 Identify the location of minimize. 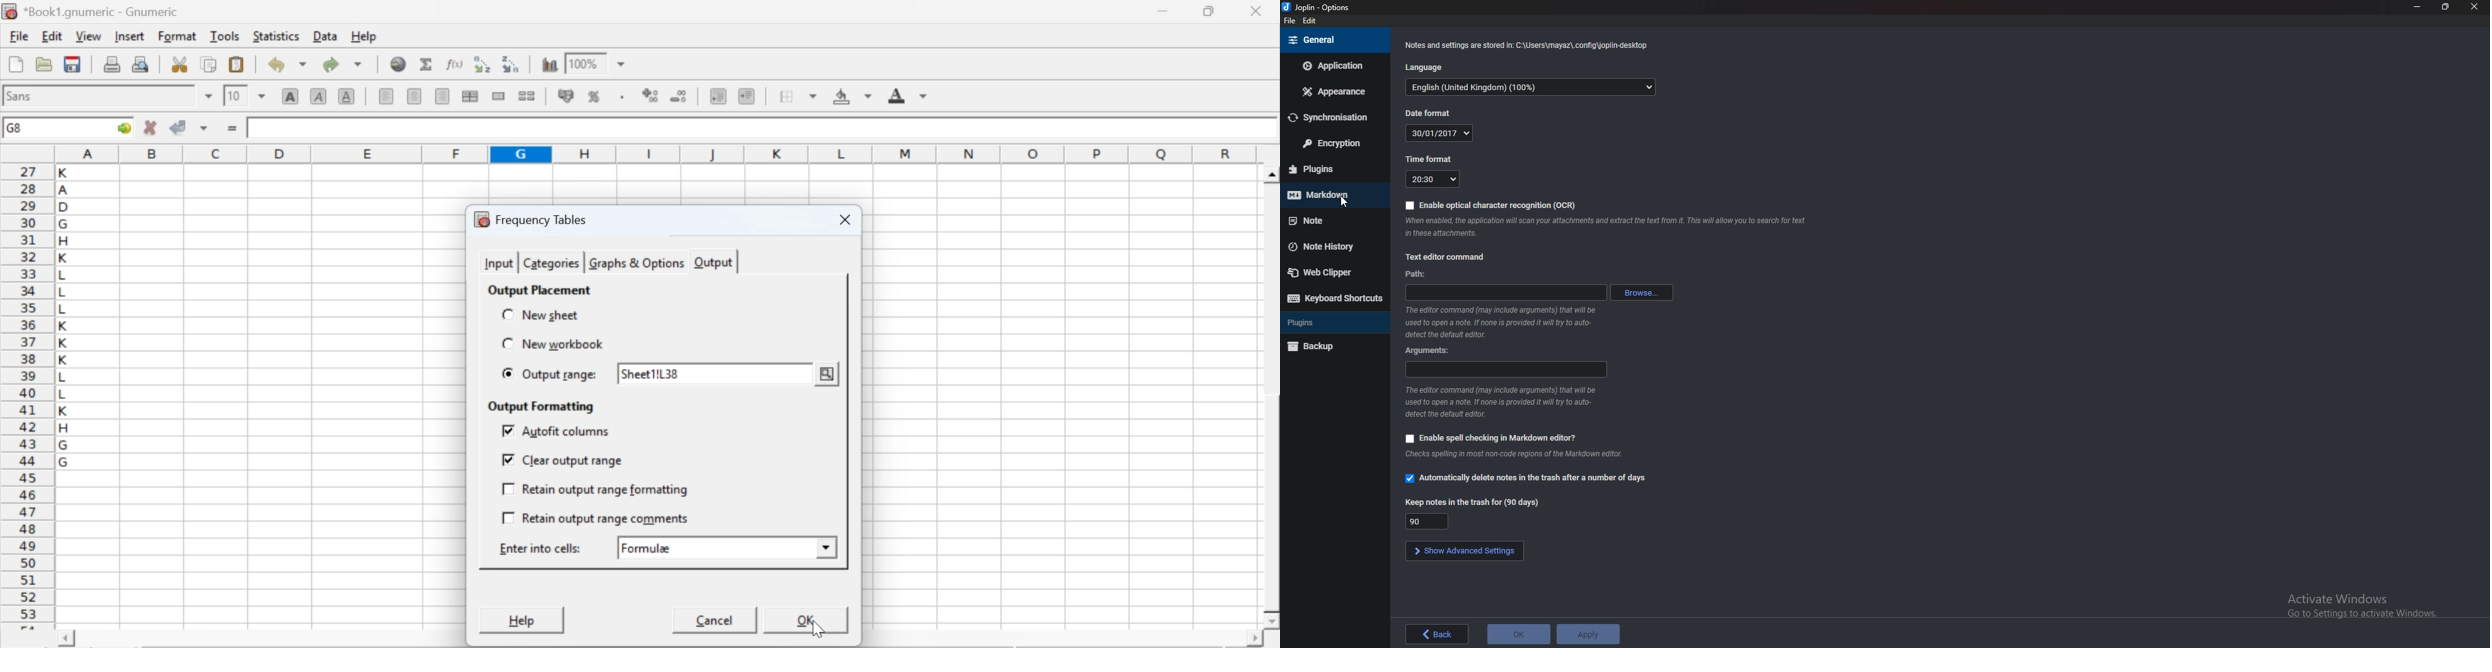
(1164, 11).